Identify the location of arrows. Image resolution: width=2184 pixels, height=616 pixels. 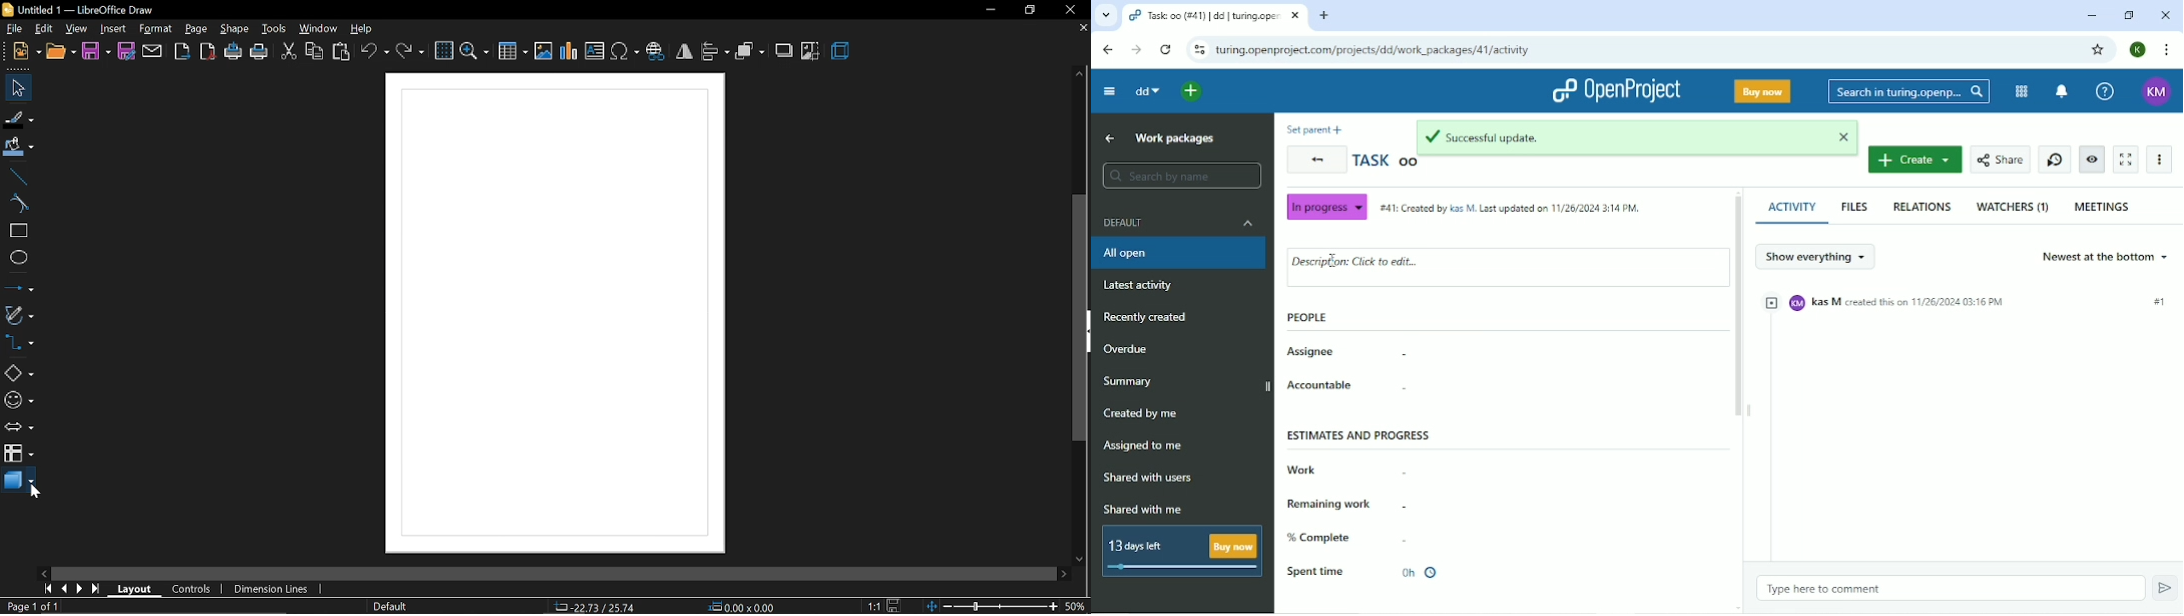
(19, 426).